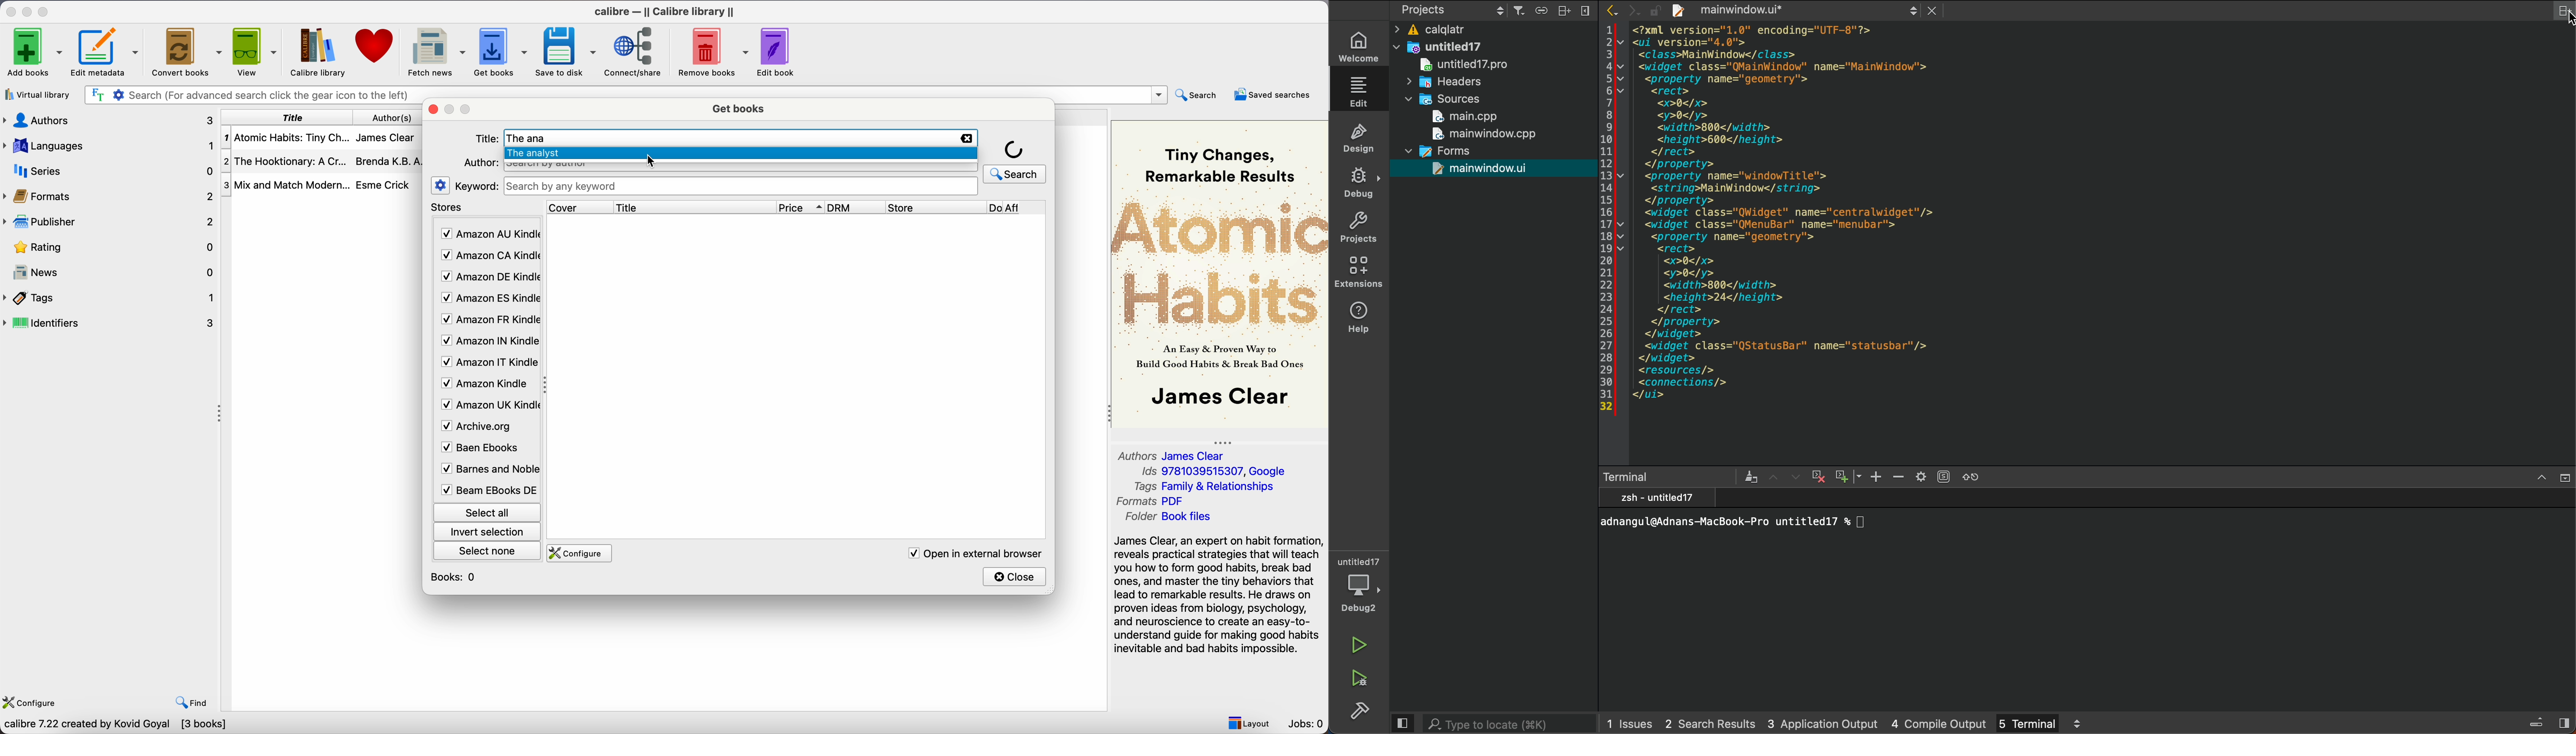 The height and width of the screenshot is (756, 2576). What do you see at coordinates (194, 704) in the screenshot?
I see `find` at bounding box center [194, 704].